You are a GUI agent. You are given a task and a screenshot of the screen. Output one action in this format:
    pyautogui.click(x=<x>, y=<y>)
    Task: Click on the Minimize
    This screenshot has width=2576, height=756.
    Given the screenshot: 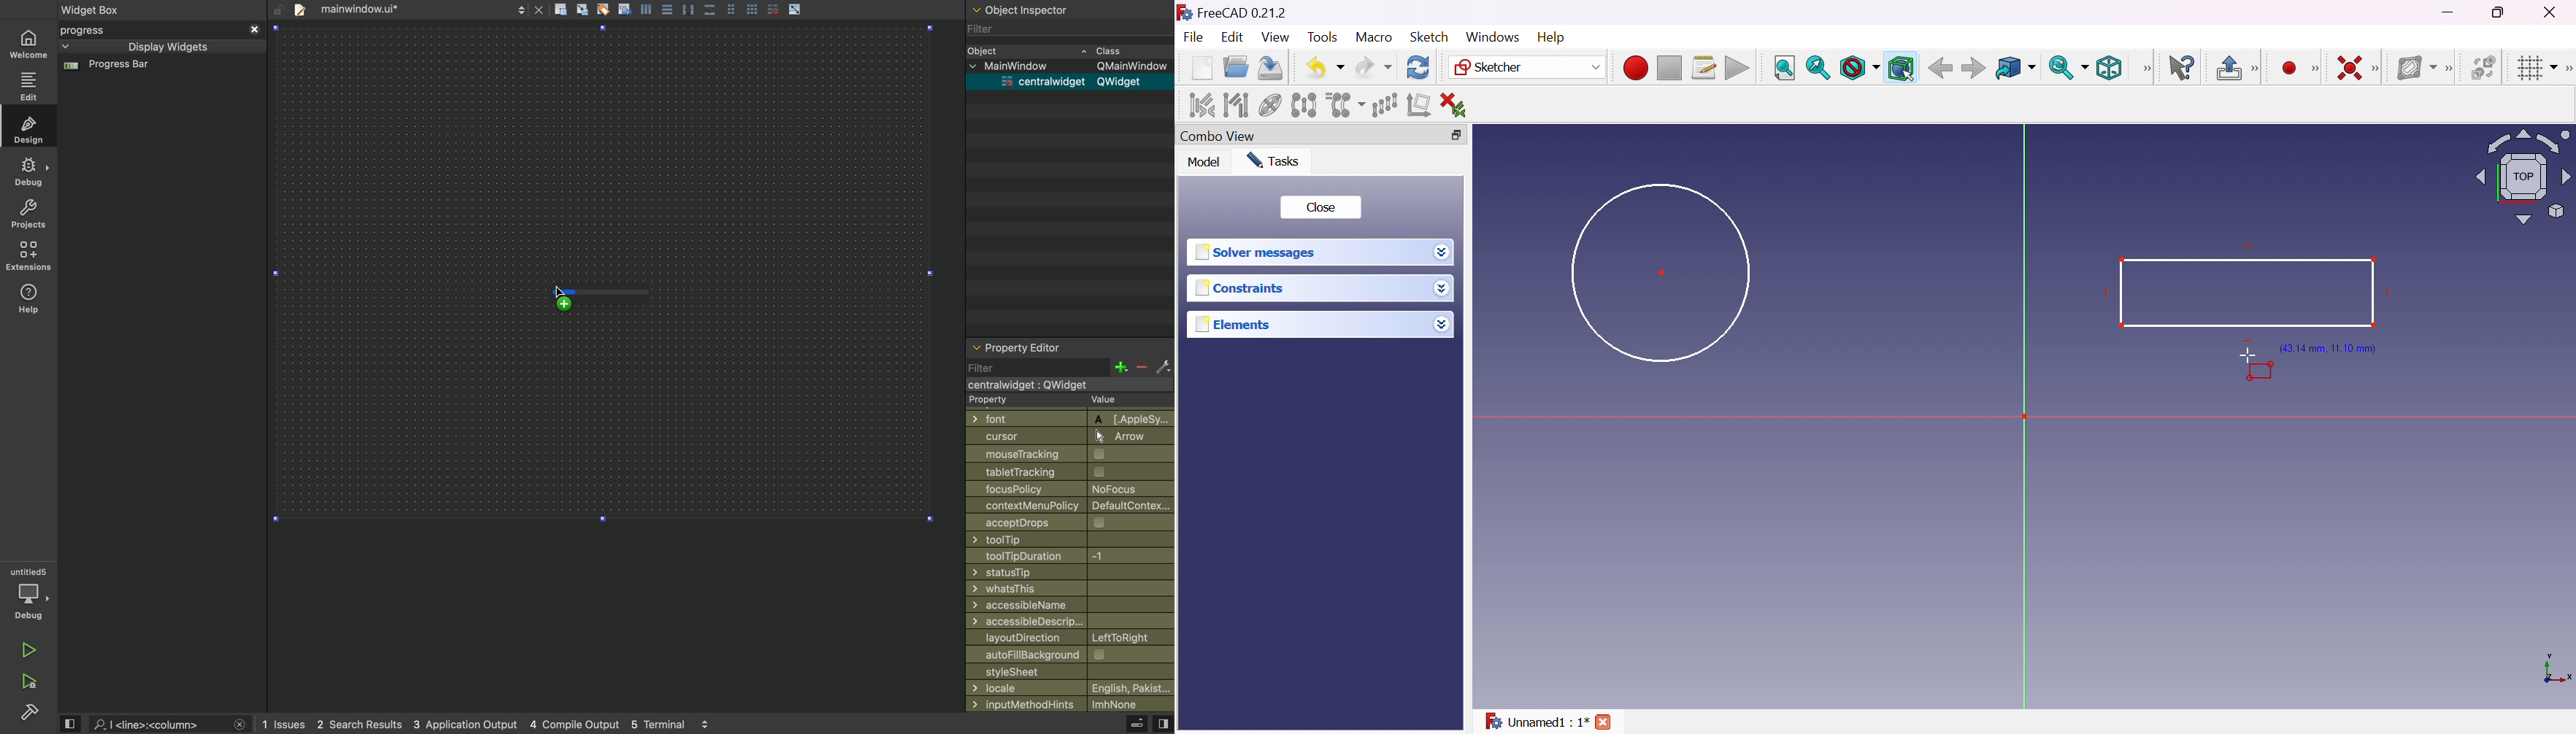 What is the action you would take?
    pyautogui.click(x=2451, y=12)
    